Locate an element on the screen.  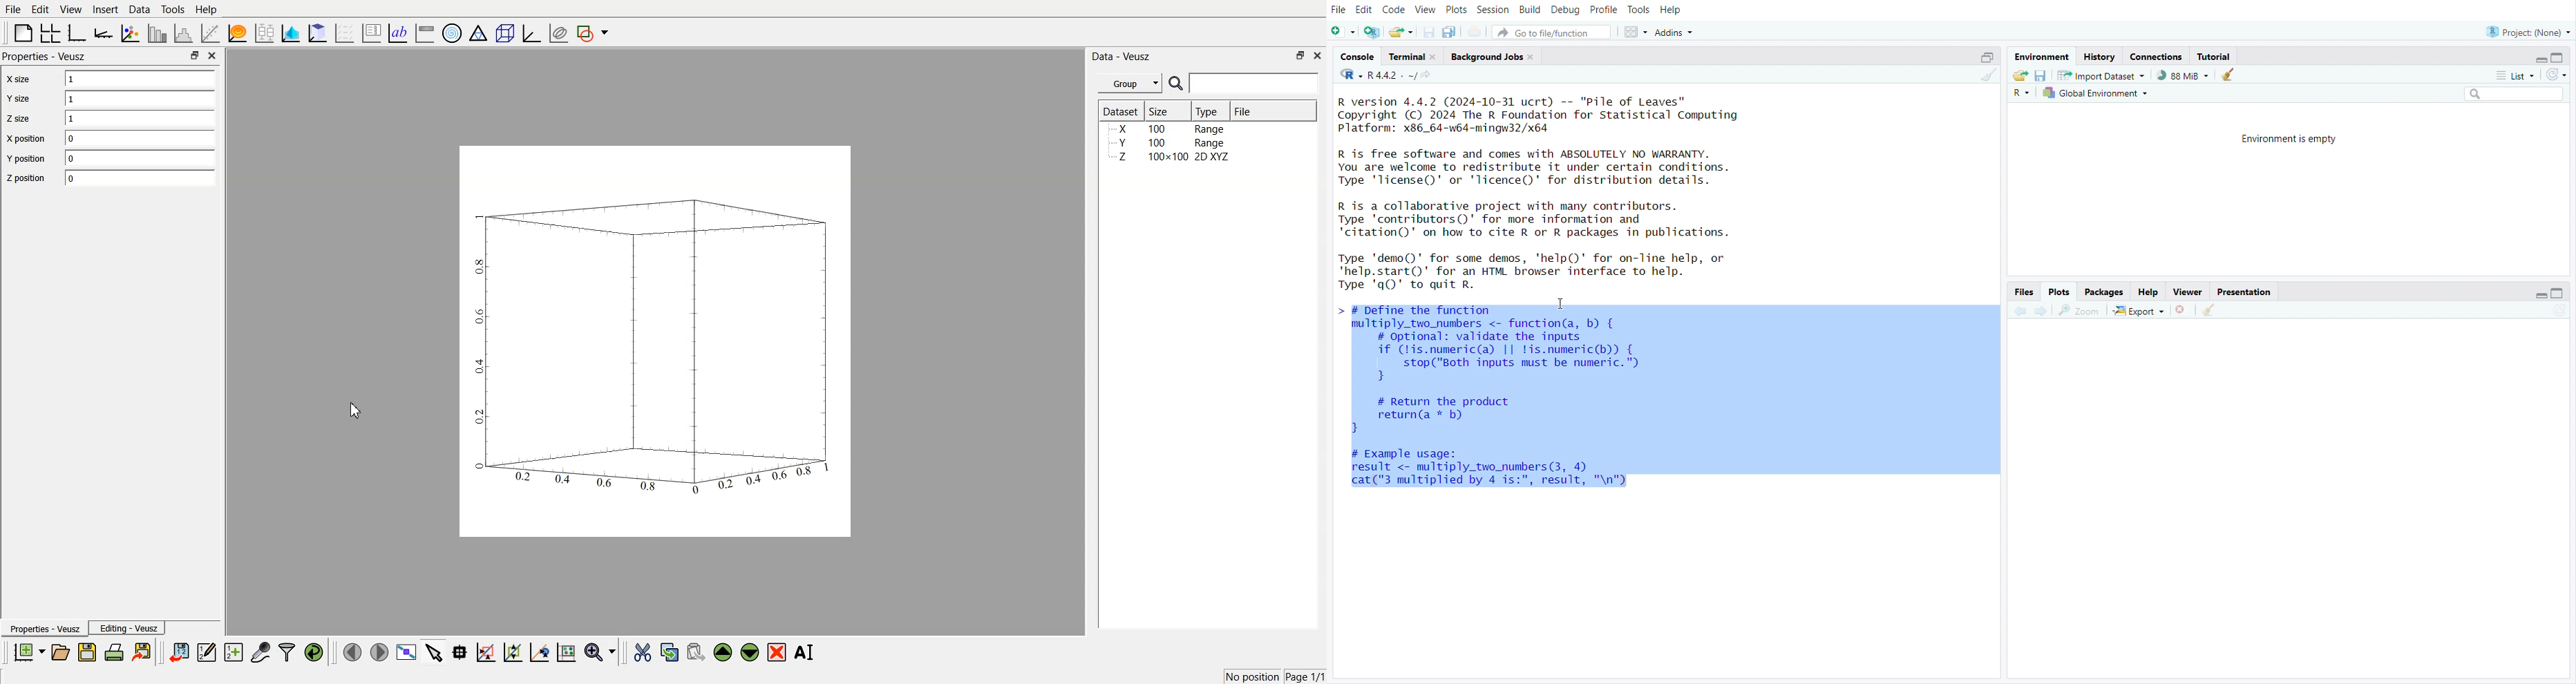
Print the current file is located at coordinates (1478, 31).